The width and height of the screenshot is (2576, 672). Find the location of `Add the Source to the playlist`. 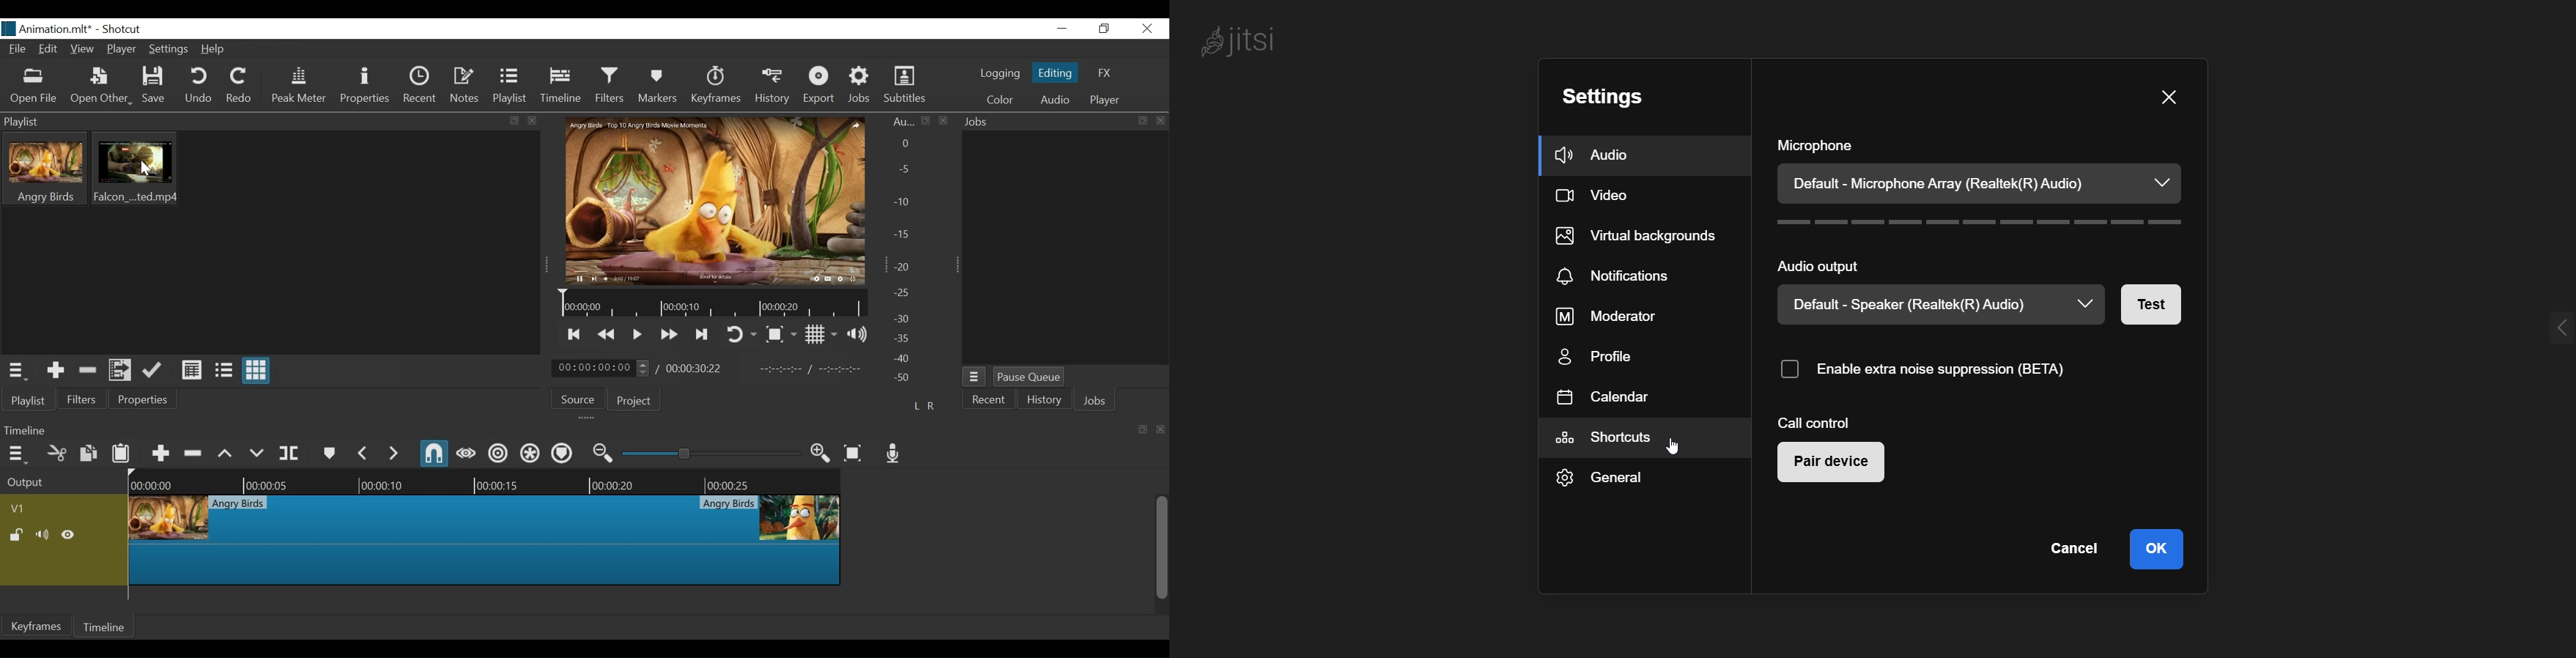

Add the Source to the playlist is located at coordinates (54, 369).